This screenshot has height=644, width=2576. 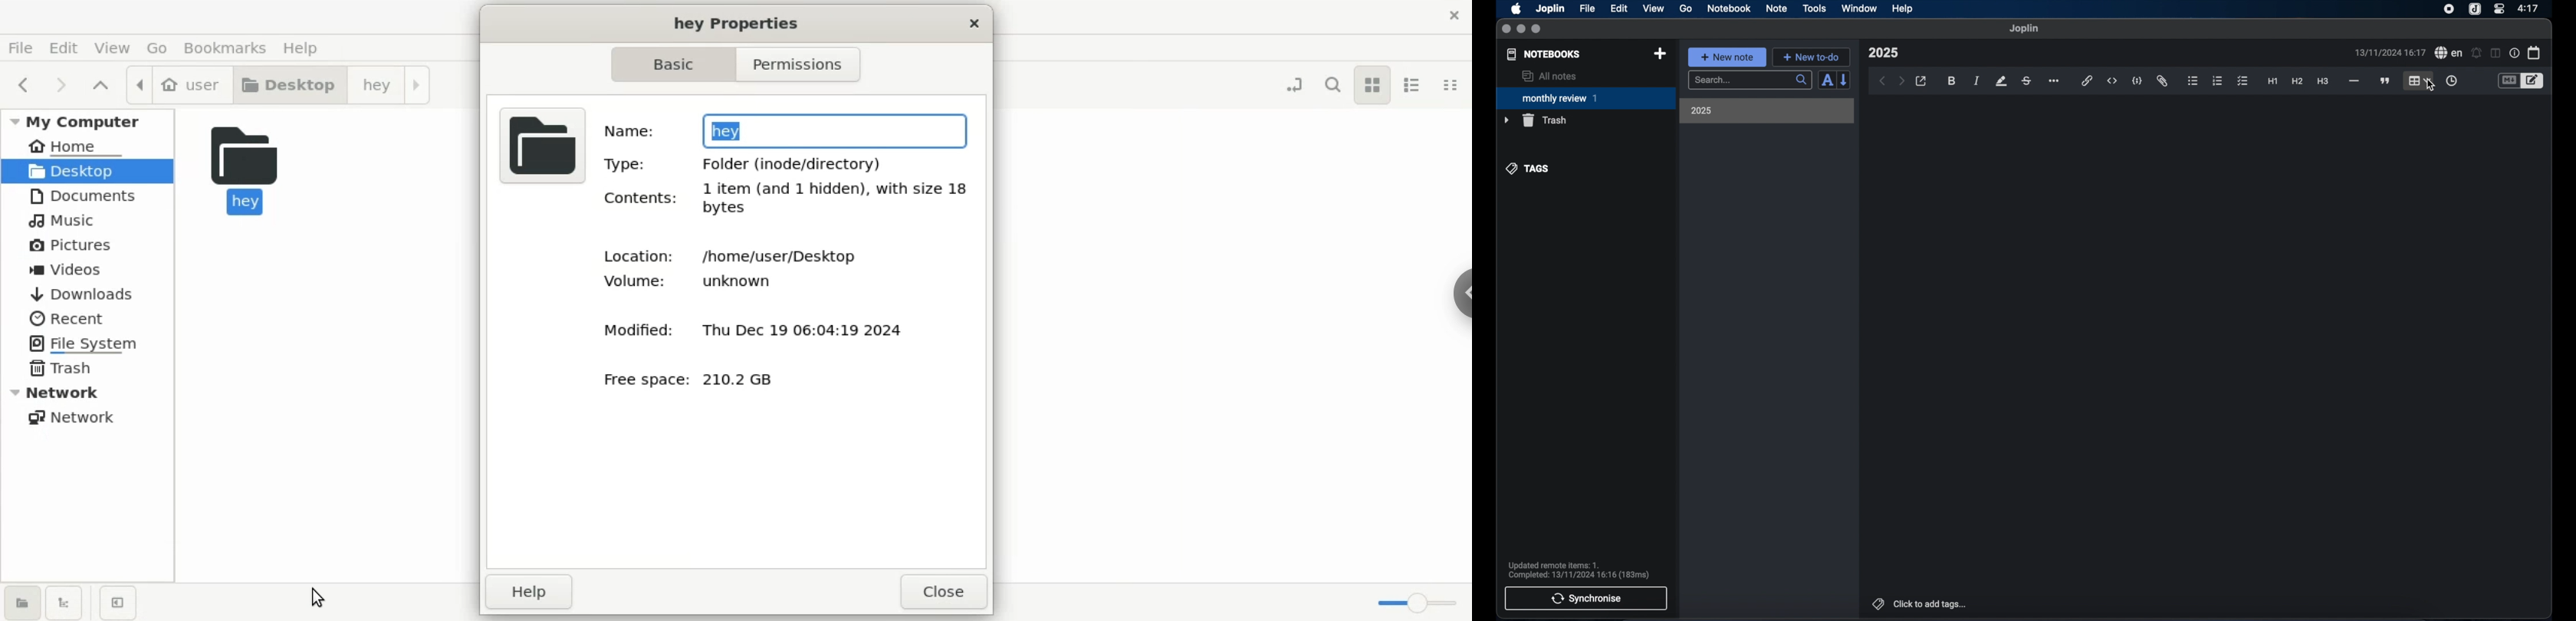 I want to click on forward, so click(x=1902, y=82).